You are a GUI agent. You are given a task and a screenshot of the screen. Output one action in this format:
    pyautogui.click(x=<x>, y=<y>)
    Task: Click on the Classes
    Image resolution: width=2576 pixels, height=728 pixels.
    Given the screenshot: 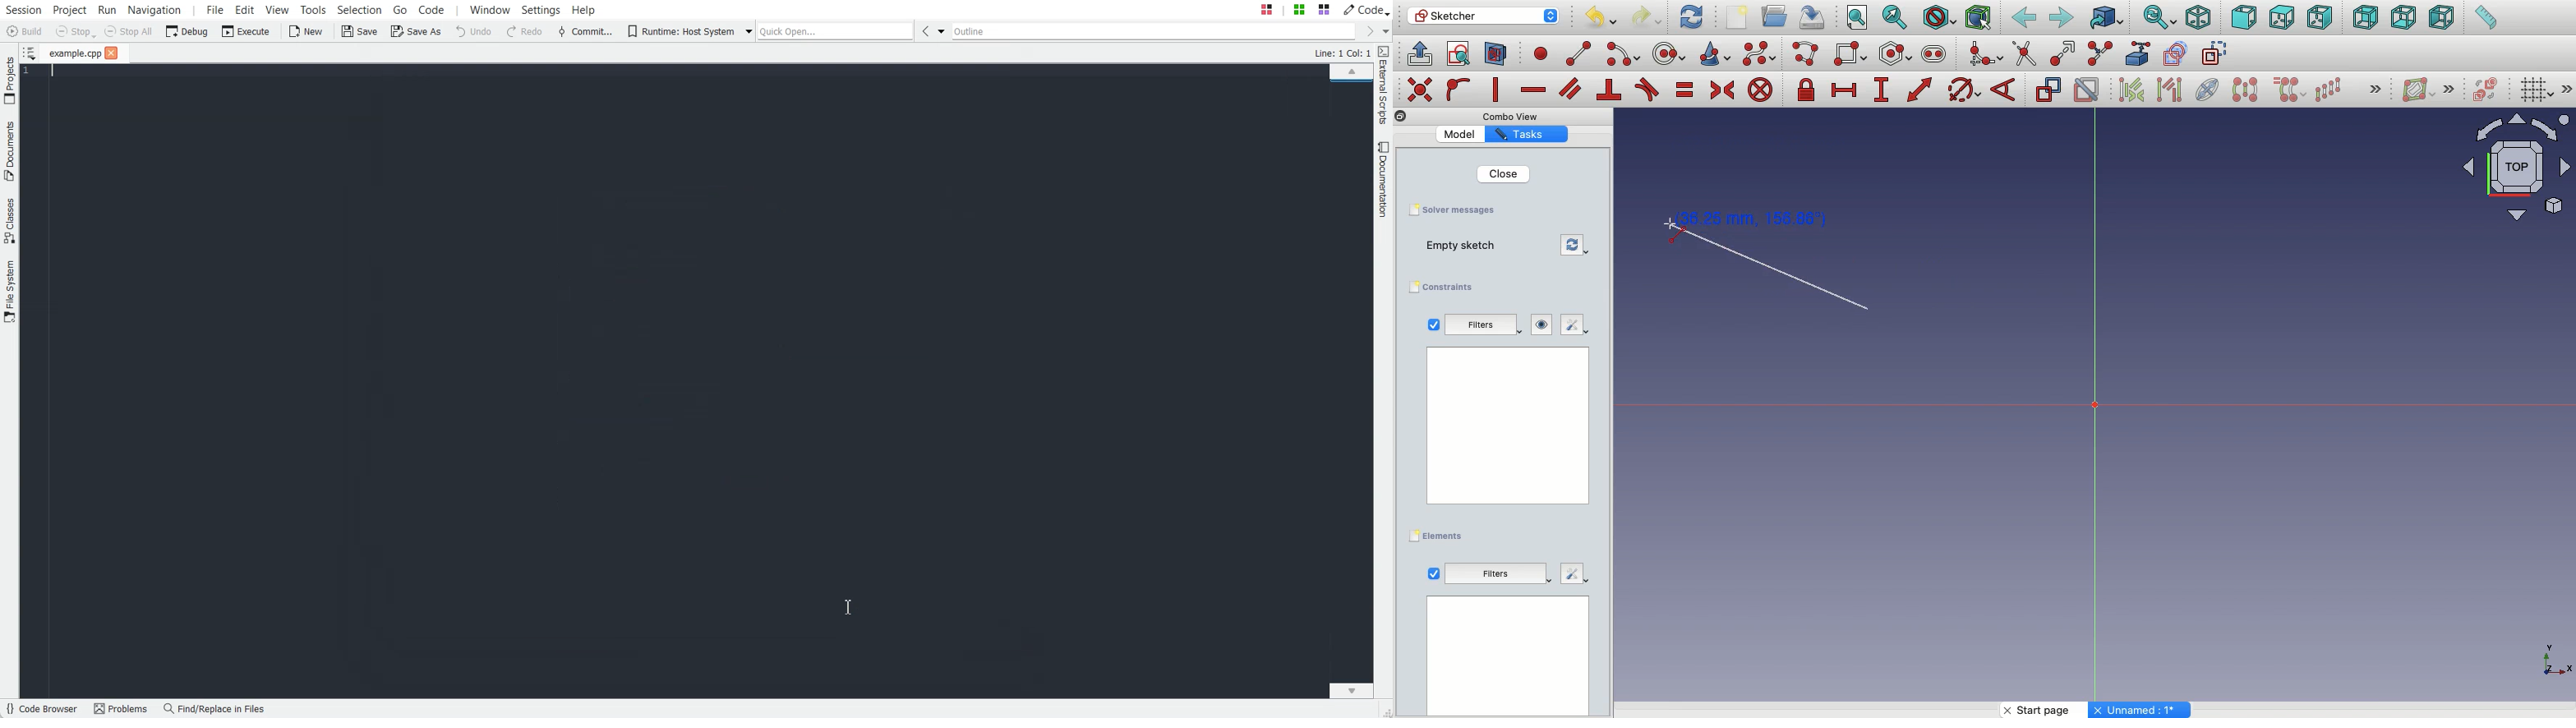 What is the action you would take?
    pyautogui.click(x=9, y=223)
    